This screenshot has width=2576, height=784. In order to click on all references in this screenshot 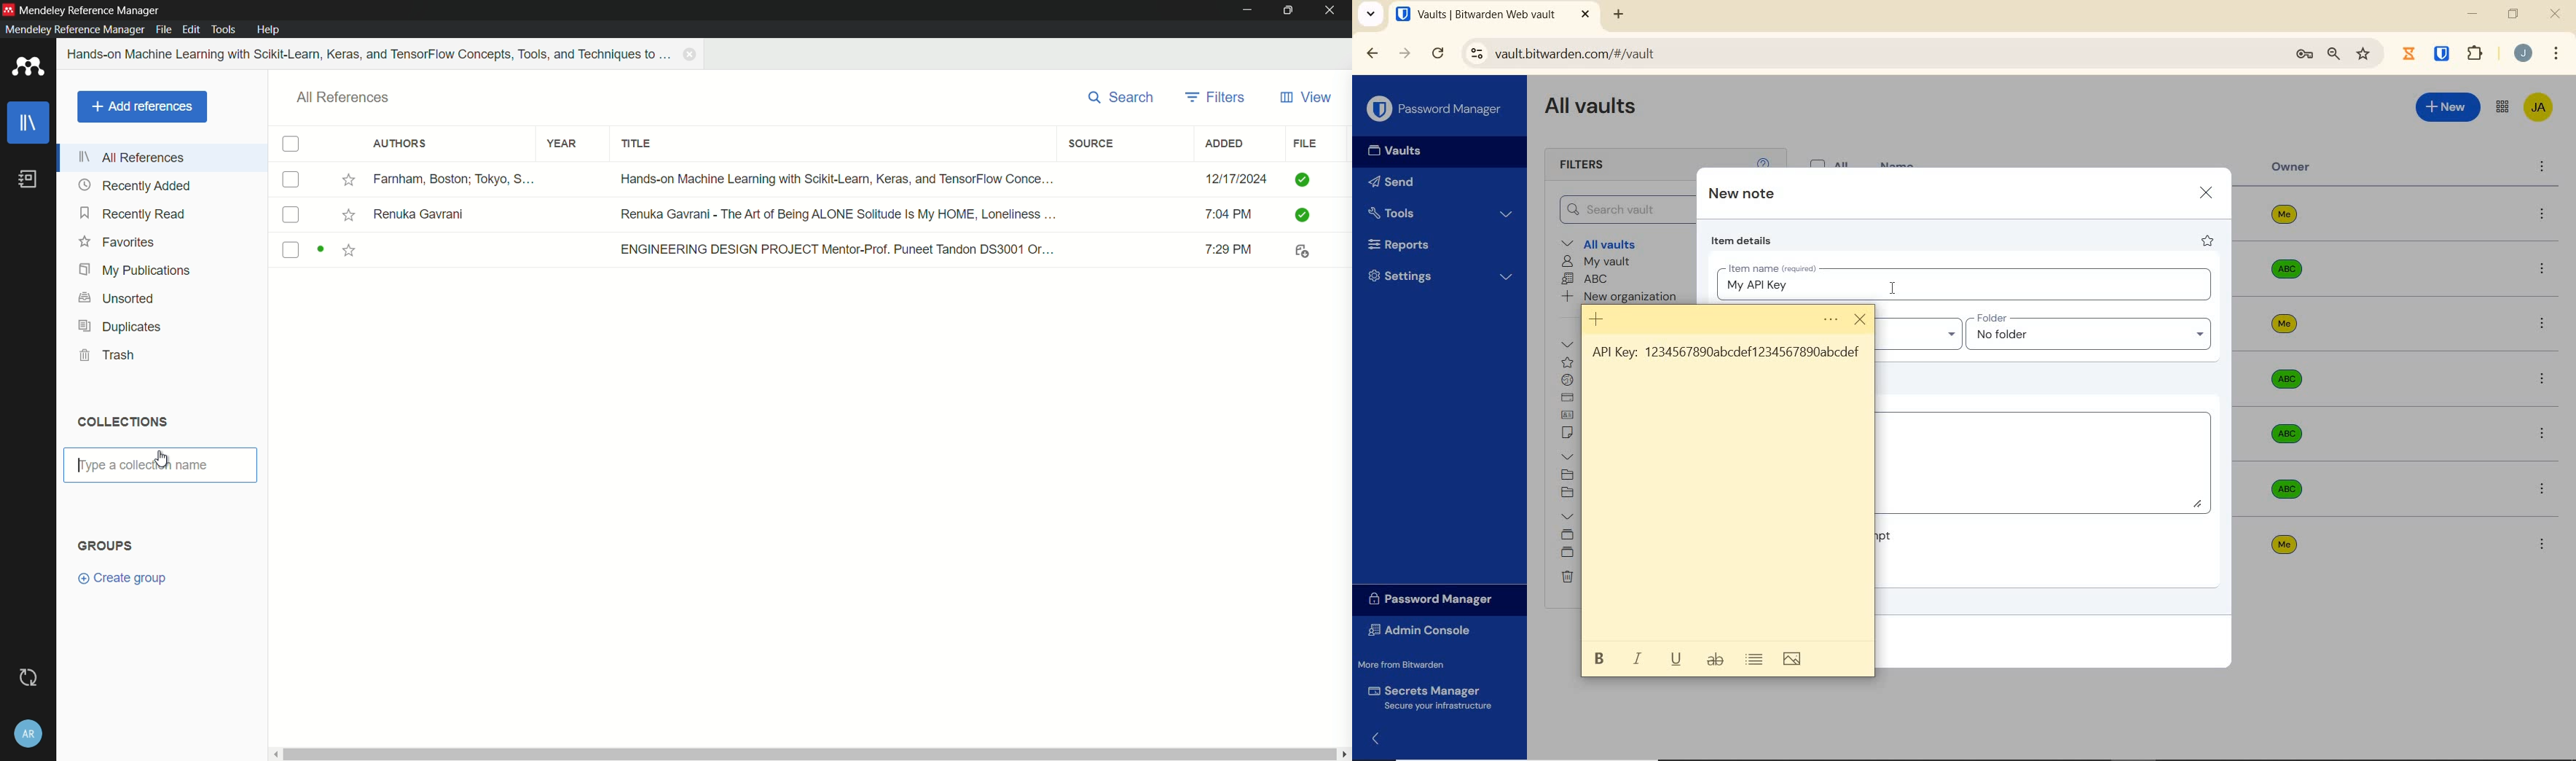, I will do `click(132, 157)`.